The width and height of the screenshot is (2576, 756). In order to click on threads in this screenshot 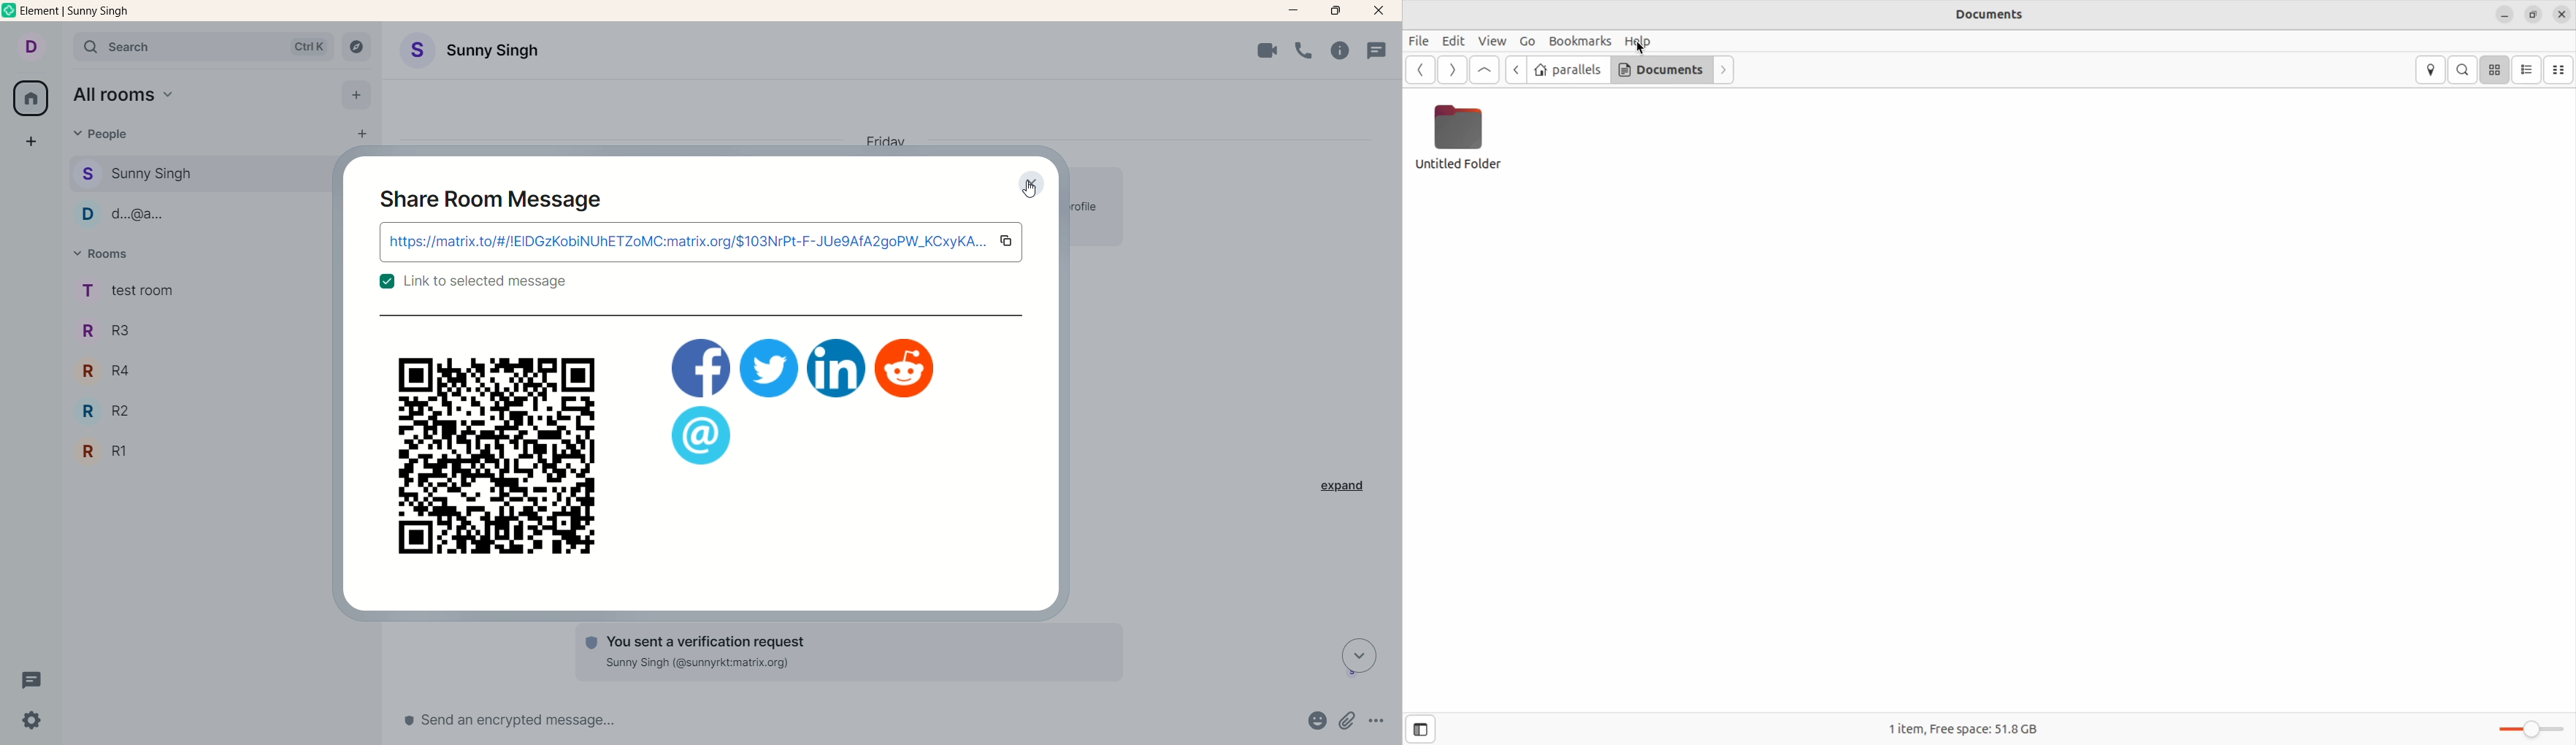, I will do `click(1383, 50)`.